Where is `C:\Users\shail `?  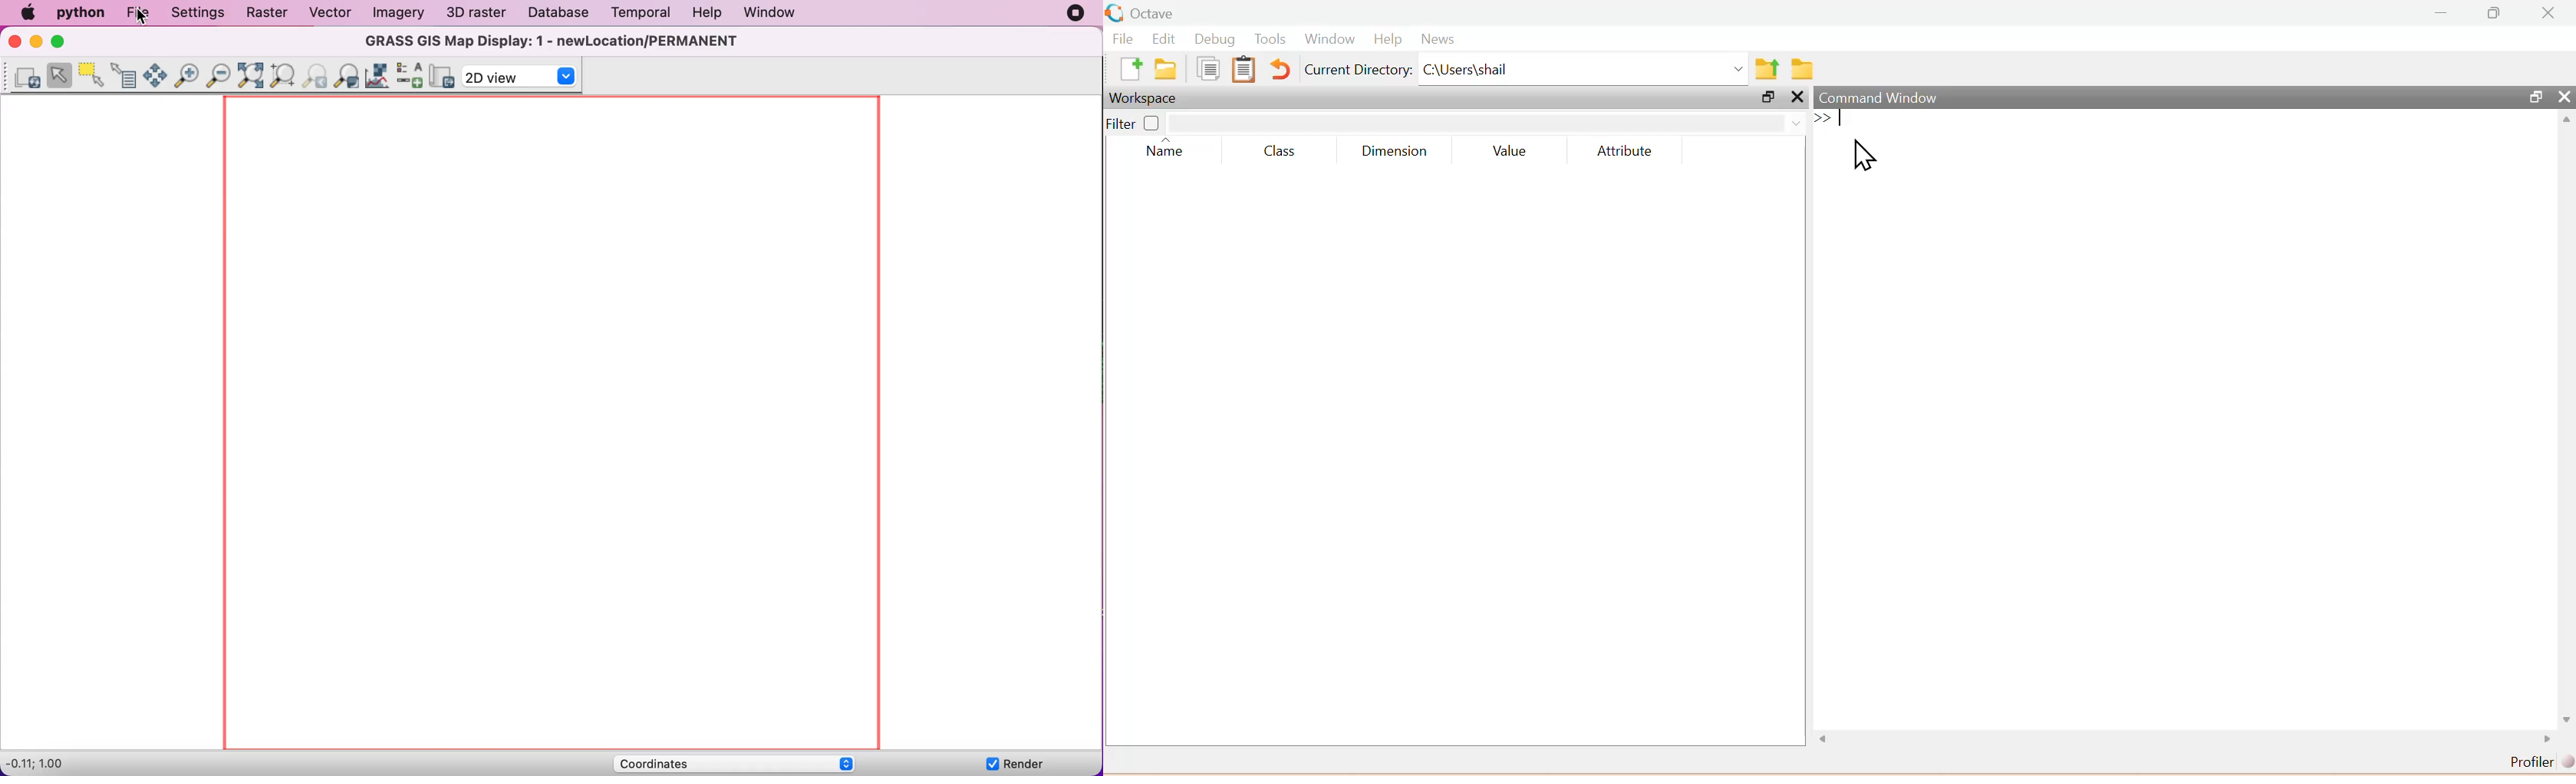
C:\Users\shail  is located at coordinates (1585, 72).